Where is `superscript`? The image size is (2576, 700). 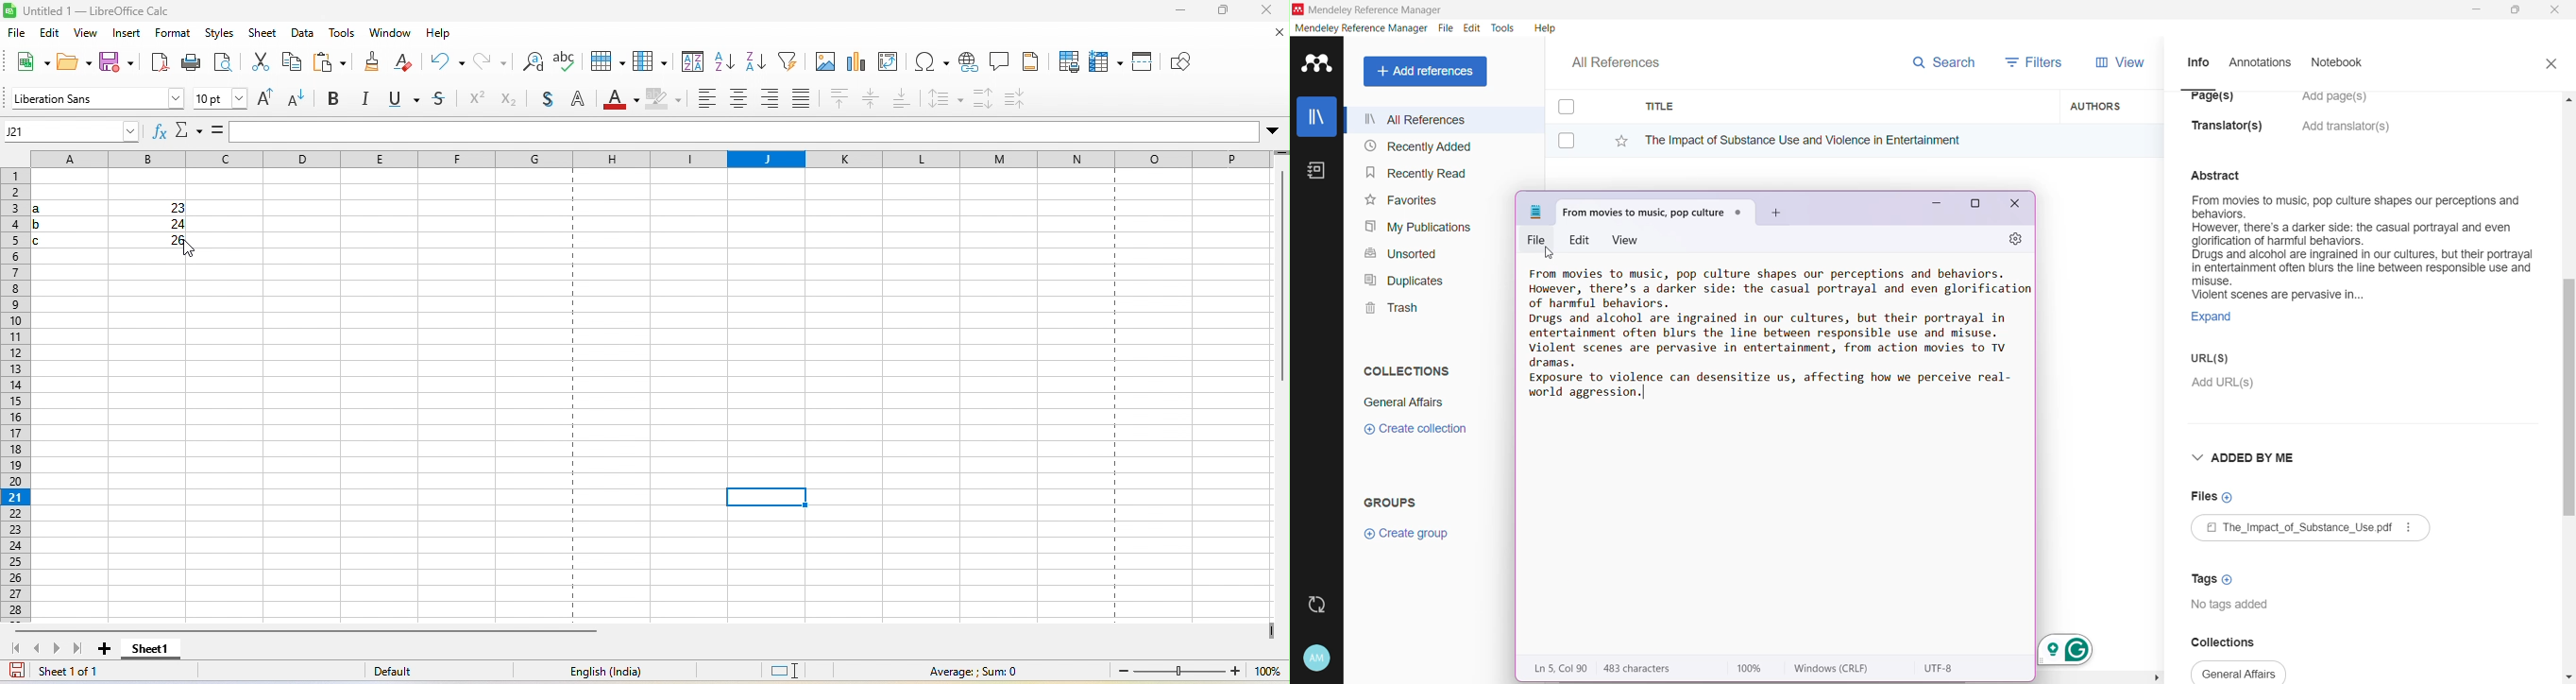 superscript is located at coordinates (475, 101).